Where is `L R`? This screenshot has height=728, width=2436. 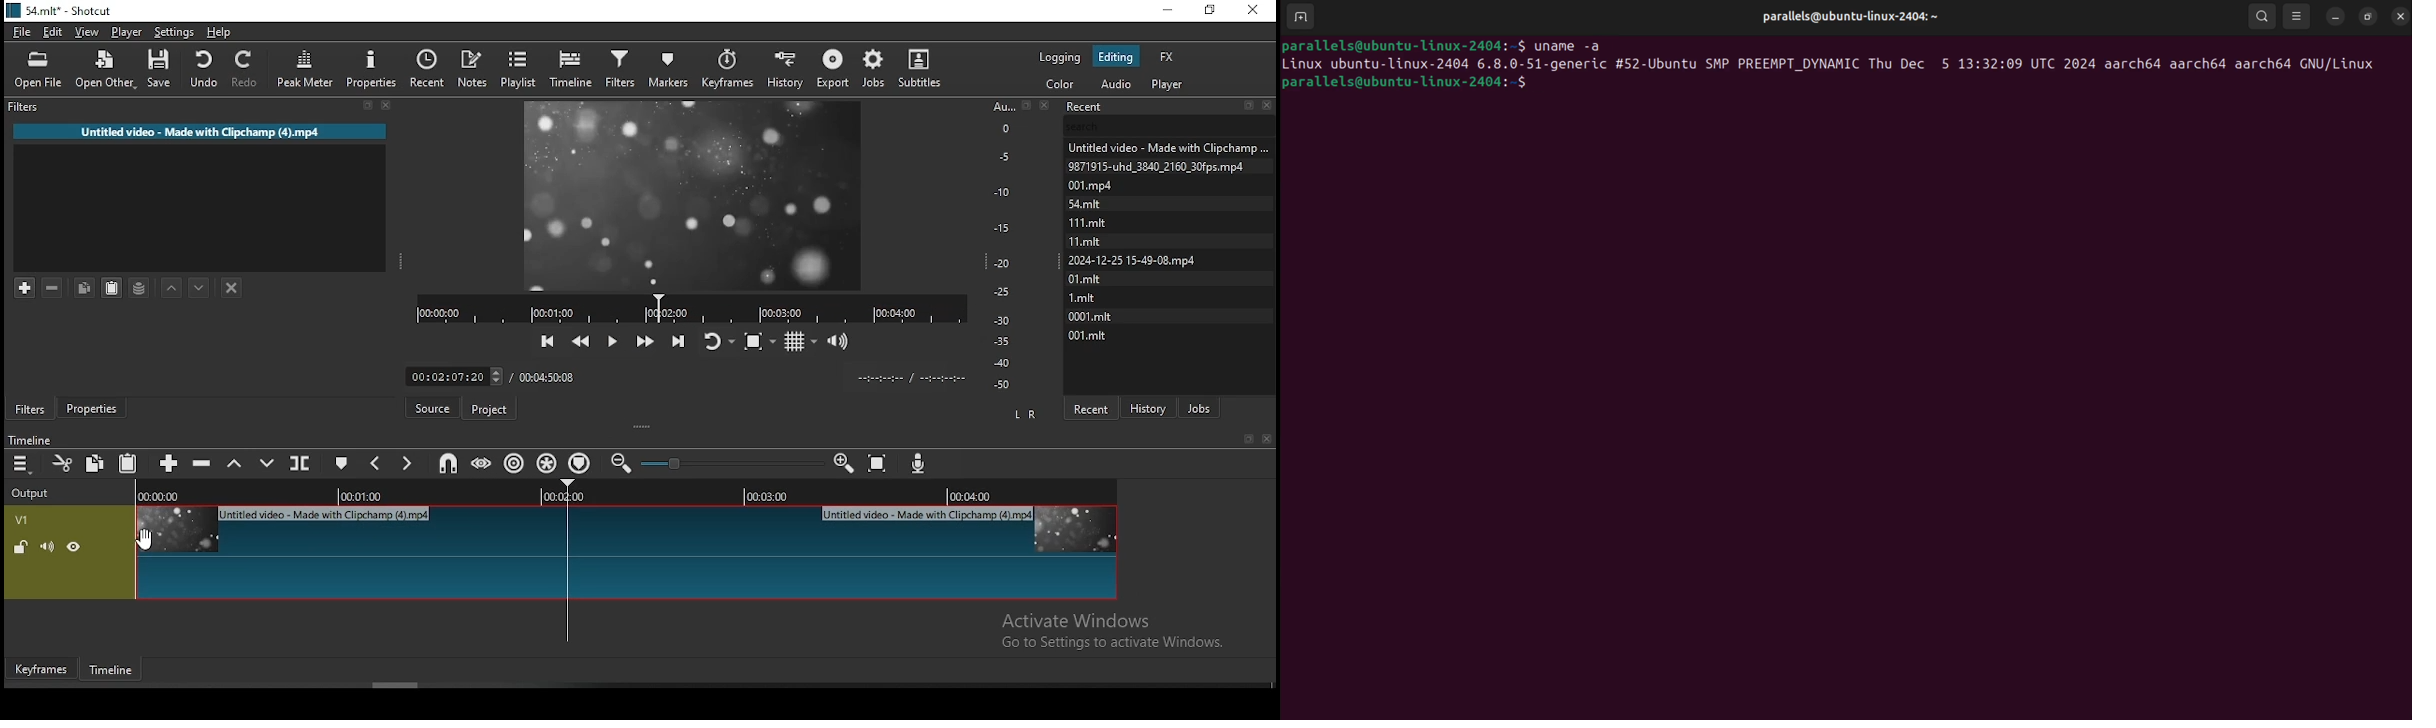
L R is located at coordinates (1026, 413).